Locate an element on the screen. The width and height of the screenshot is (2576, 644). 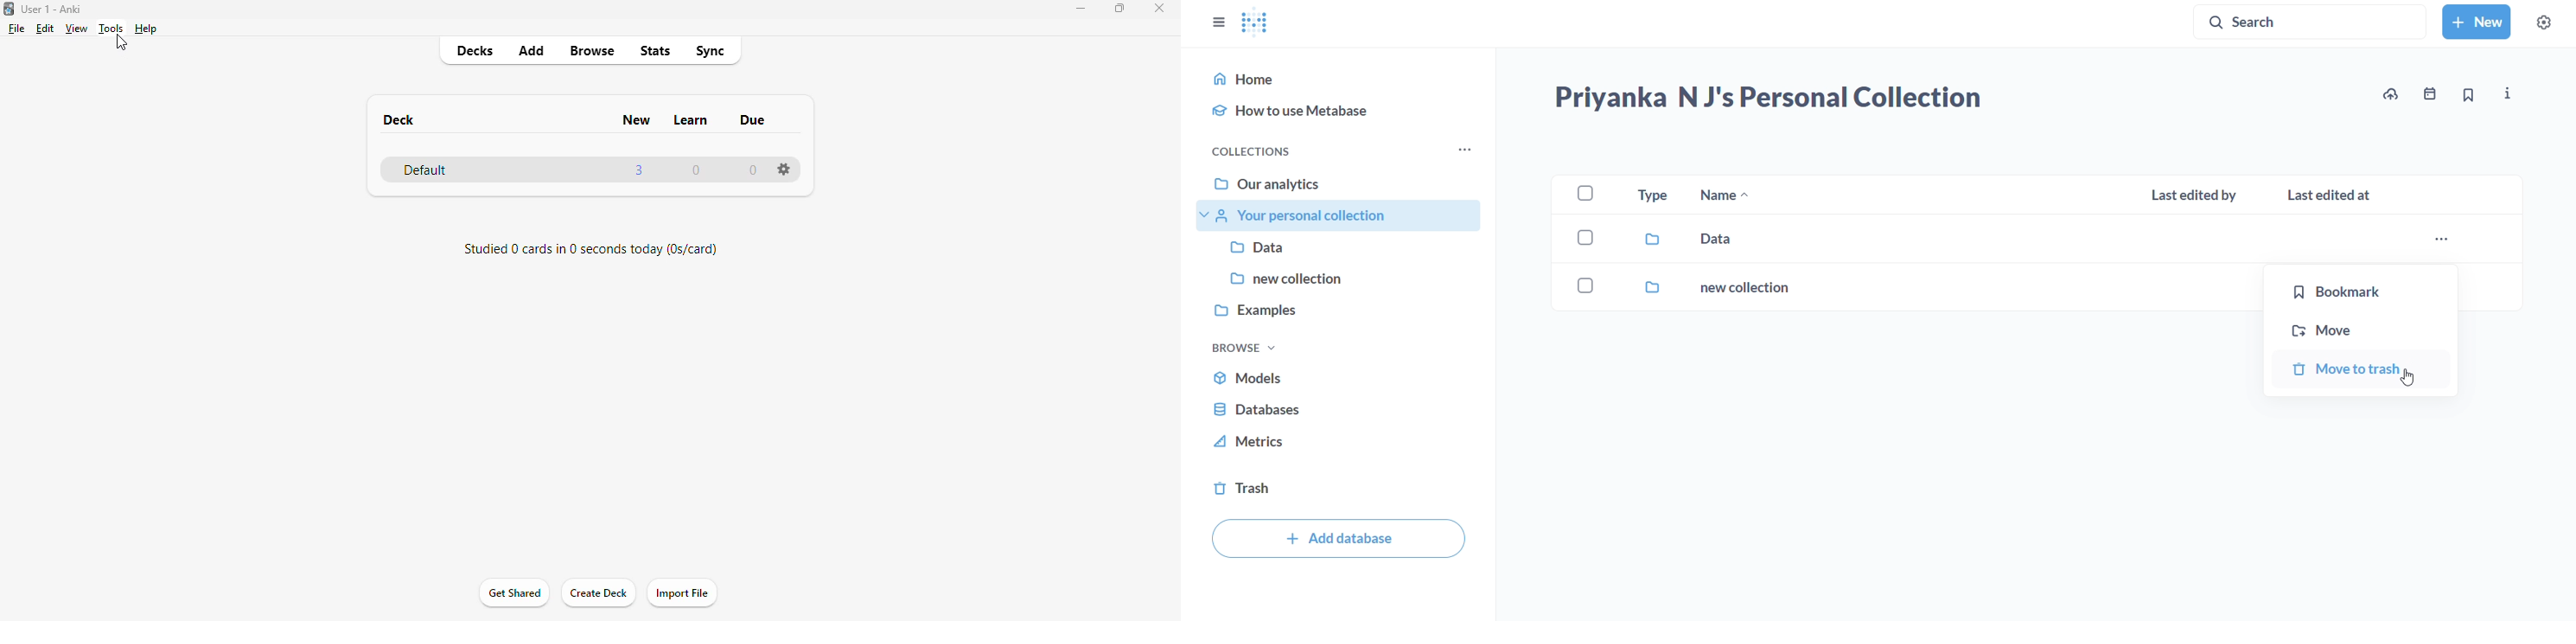
collections is located at coordinates (1269, 152).